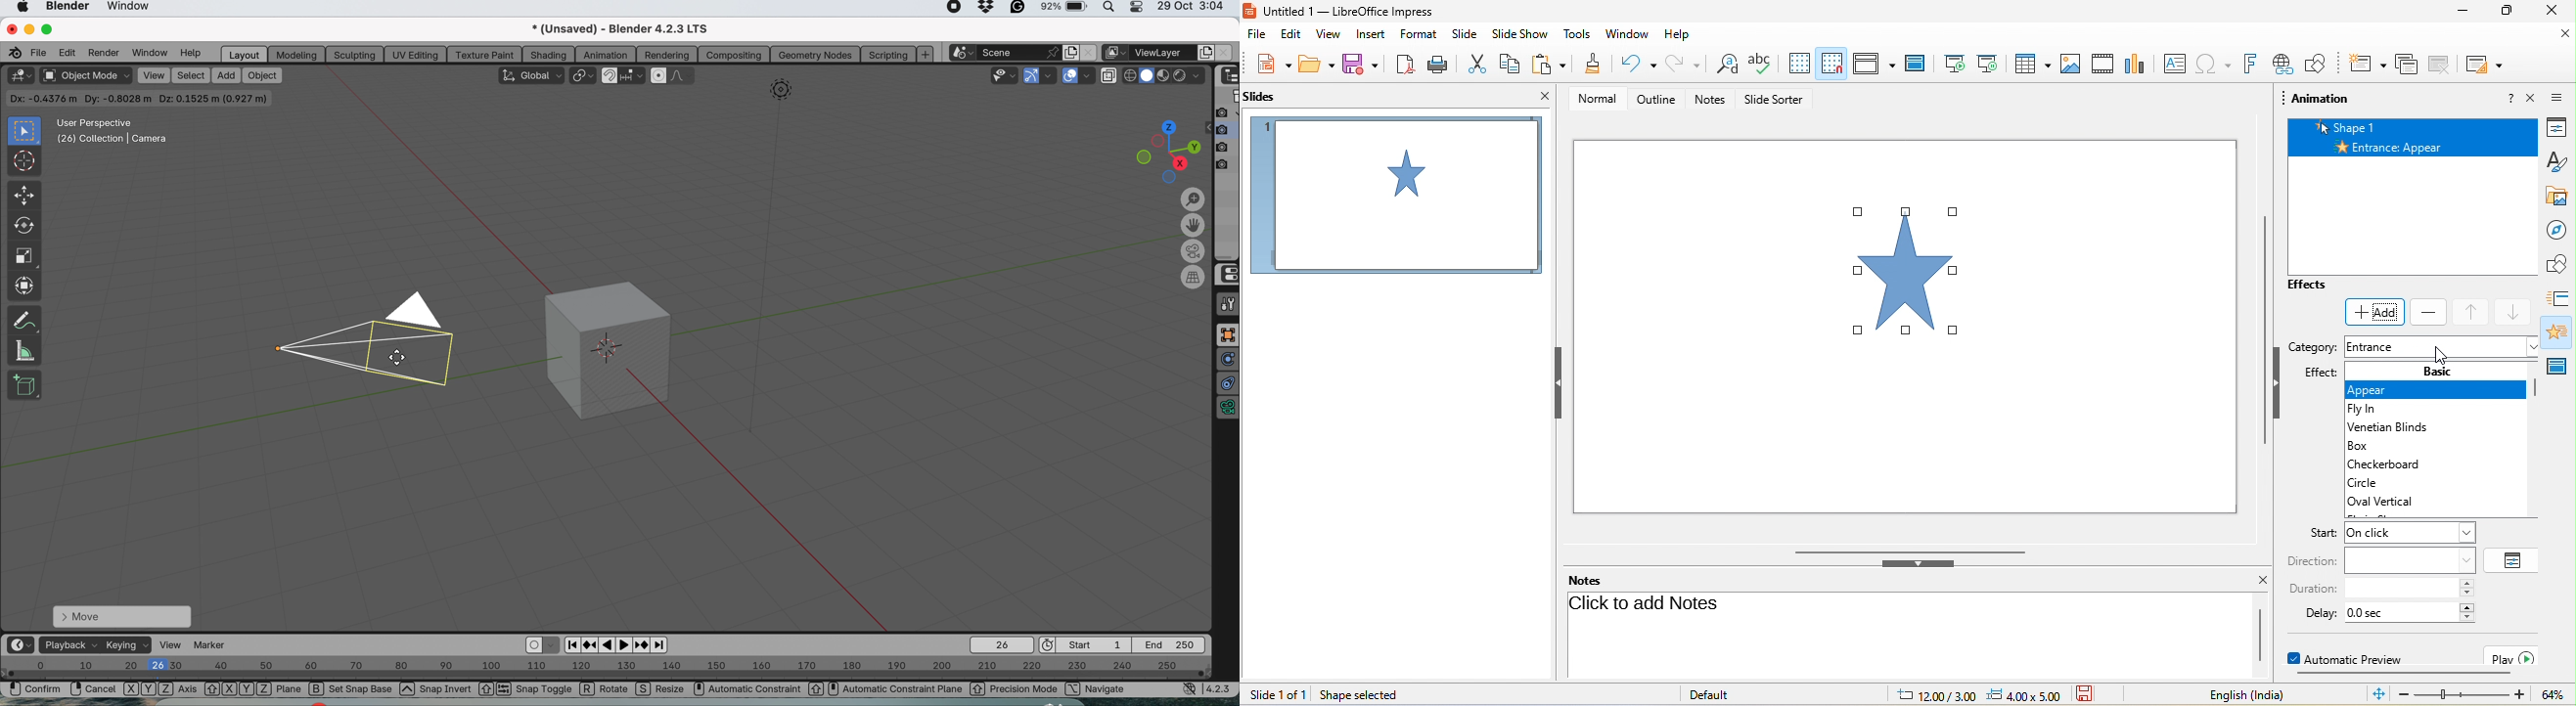 The height and width of the screenshot is (728, 2576). What do you see at coordinates (28, 29) in the screenshot?
I see `minimise` at bounding box center [28, 29].